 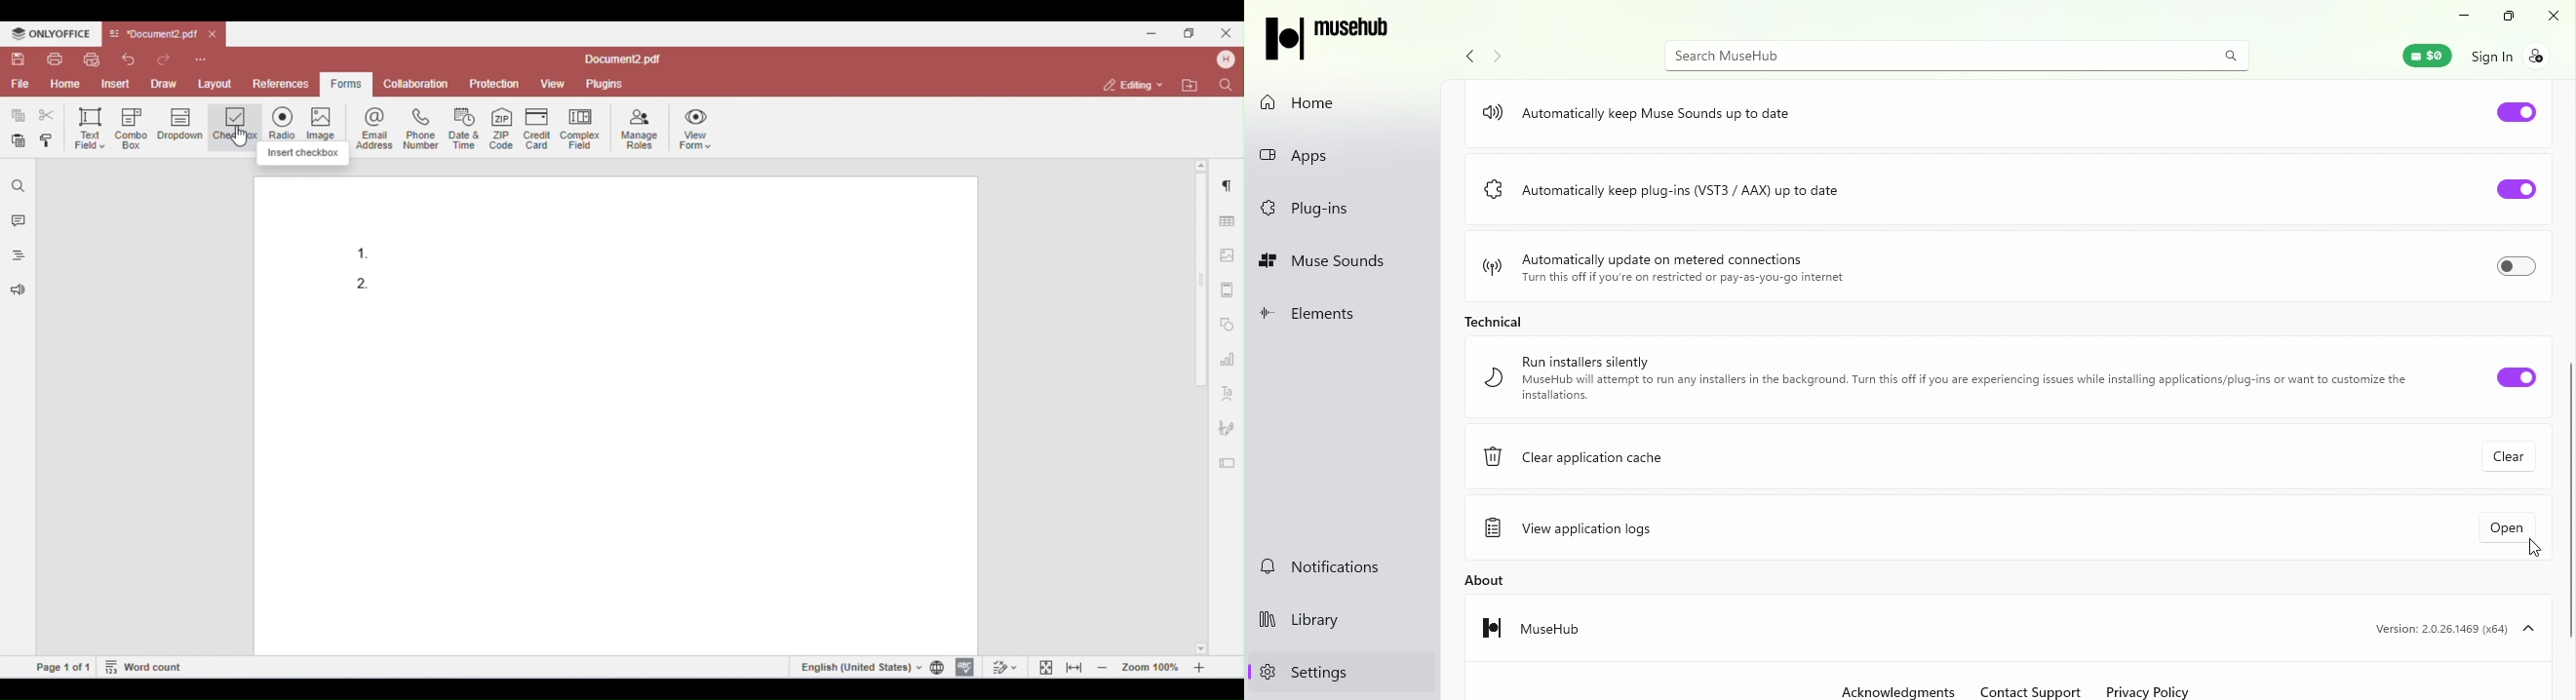 I want to click on Vertical scroll bar, so click(x=2565, y=390).